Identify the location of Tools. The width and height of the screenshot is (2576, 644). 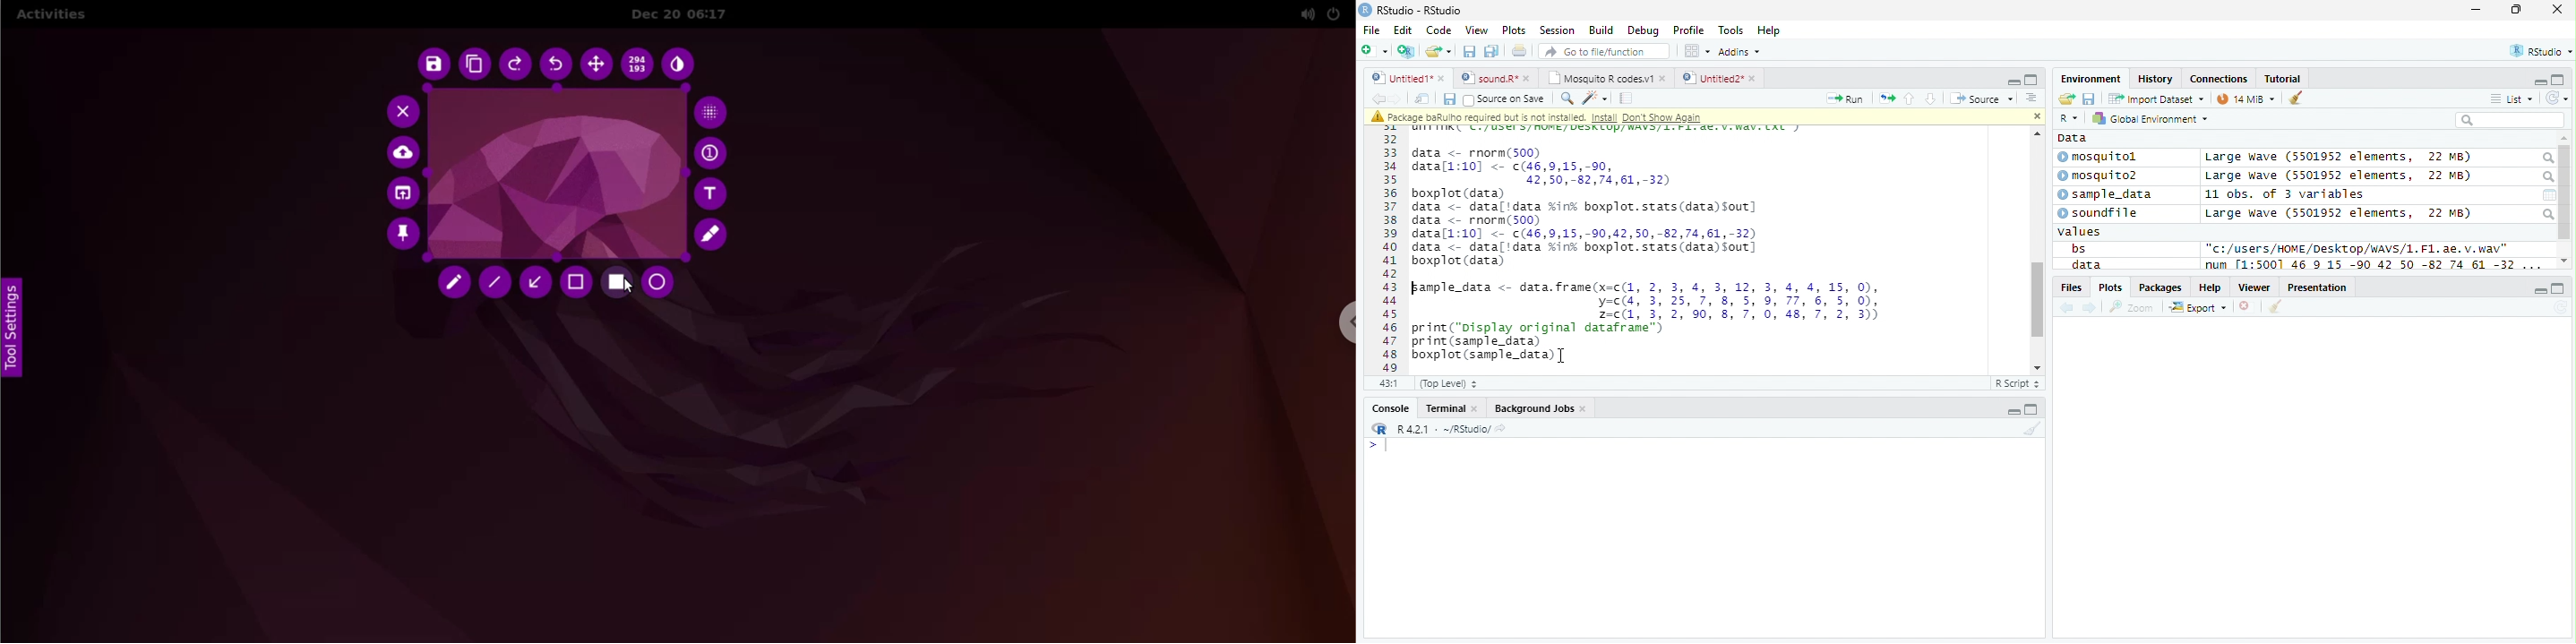
(1730, 31).